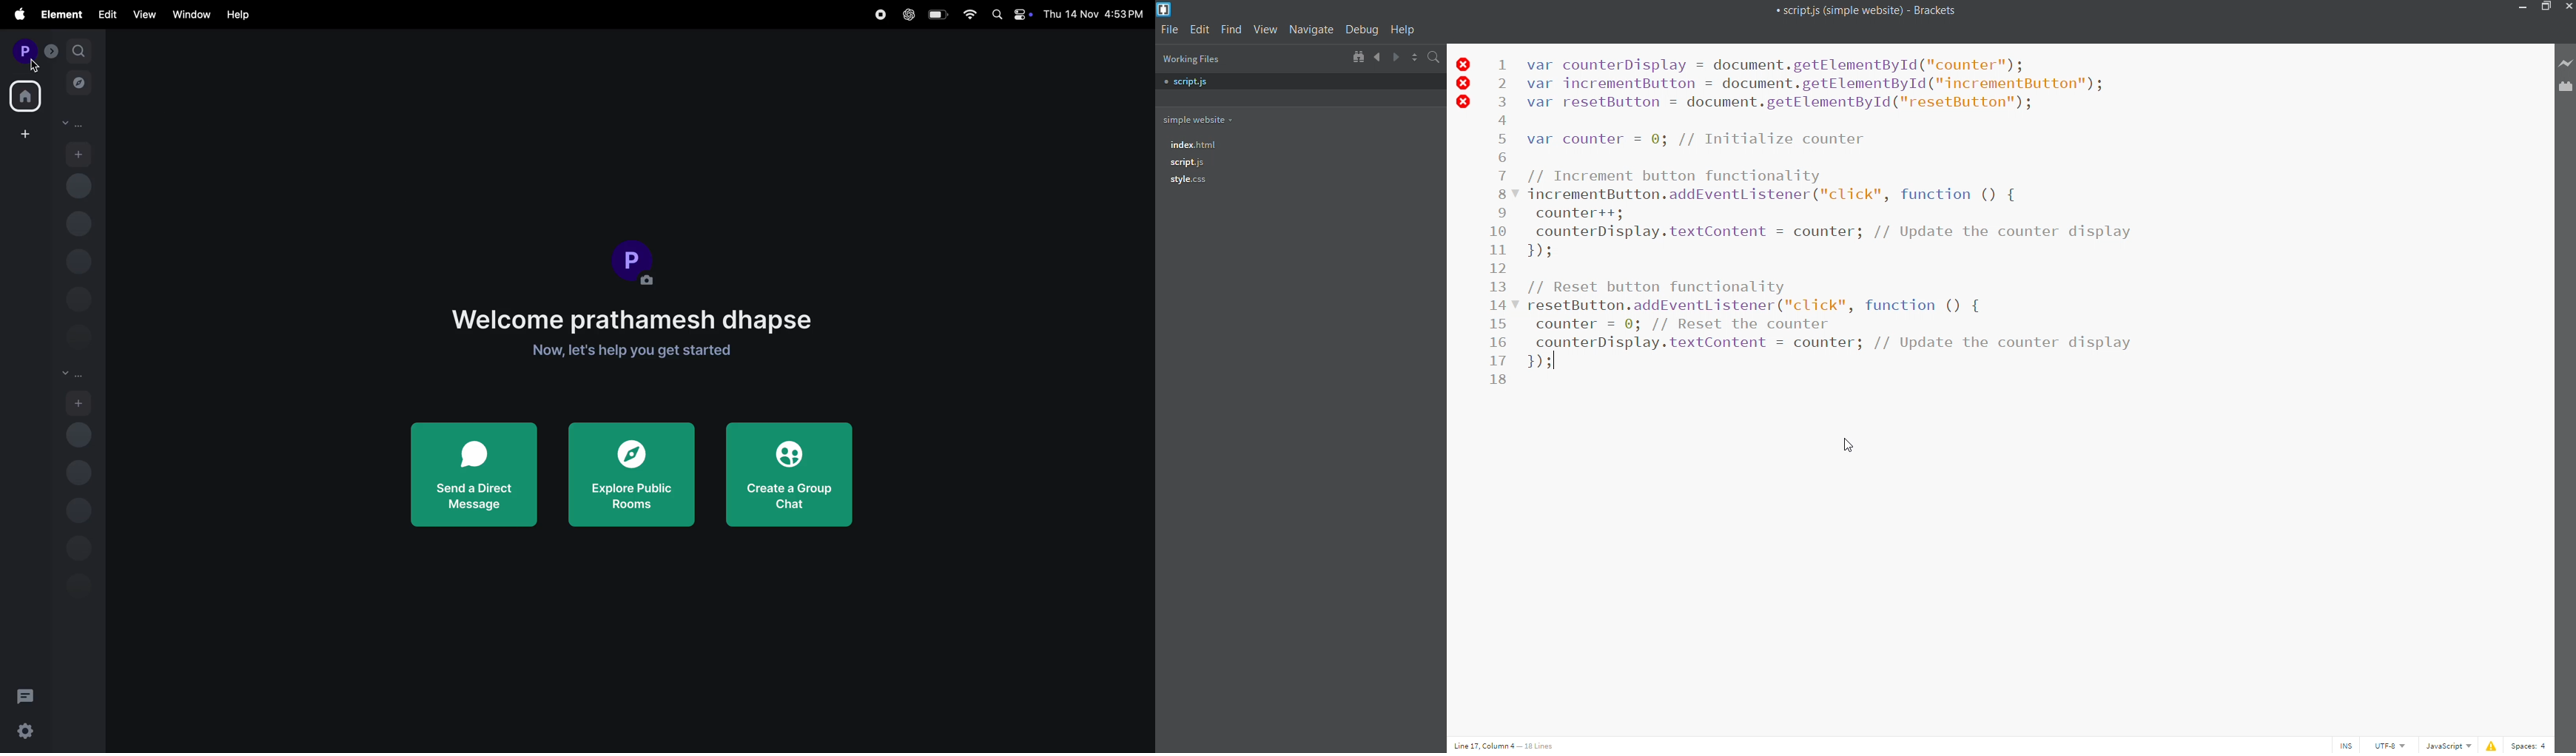  Describe the element at coordinates (26, 696) in the screenshot. I see `threads` at that location.